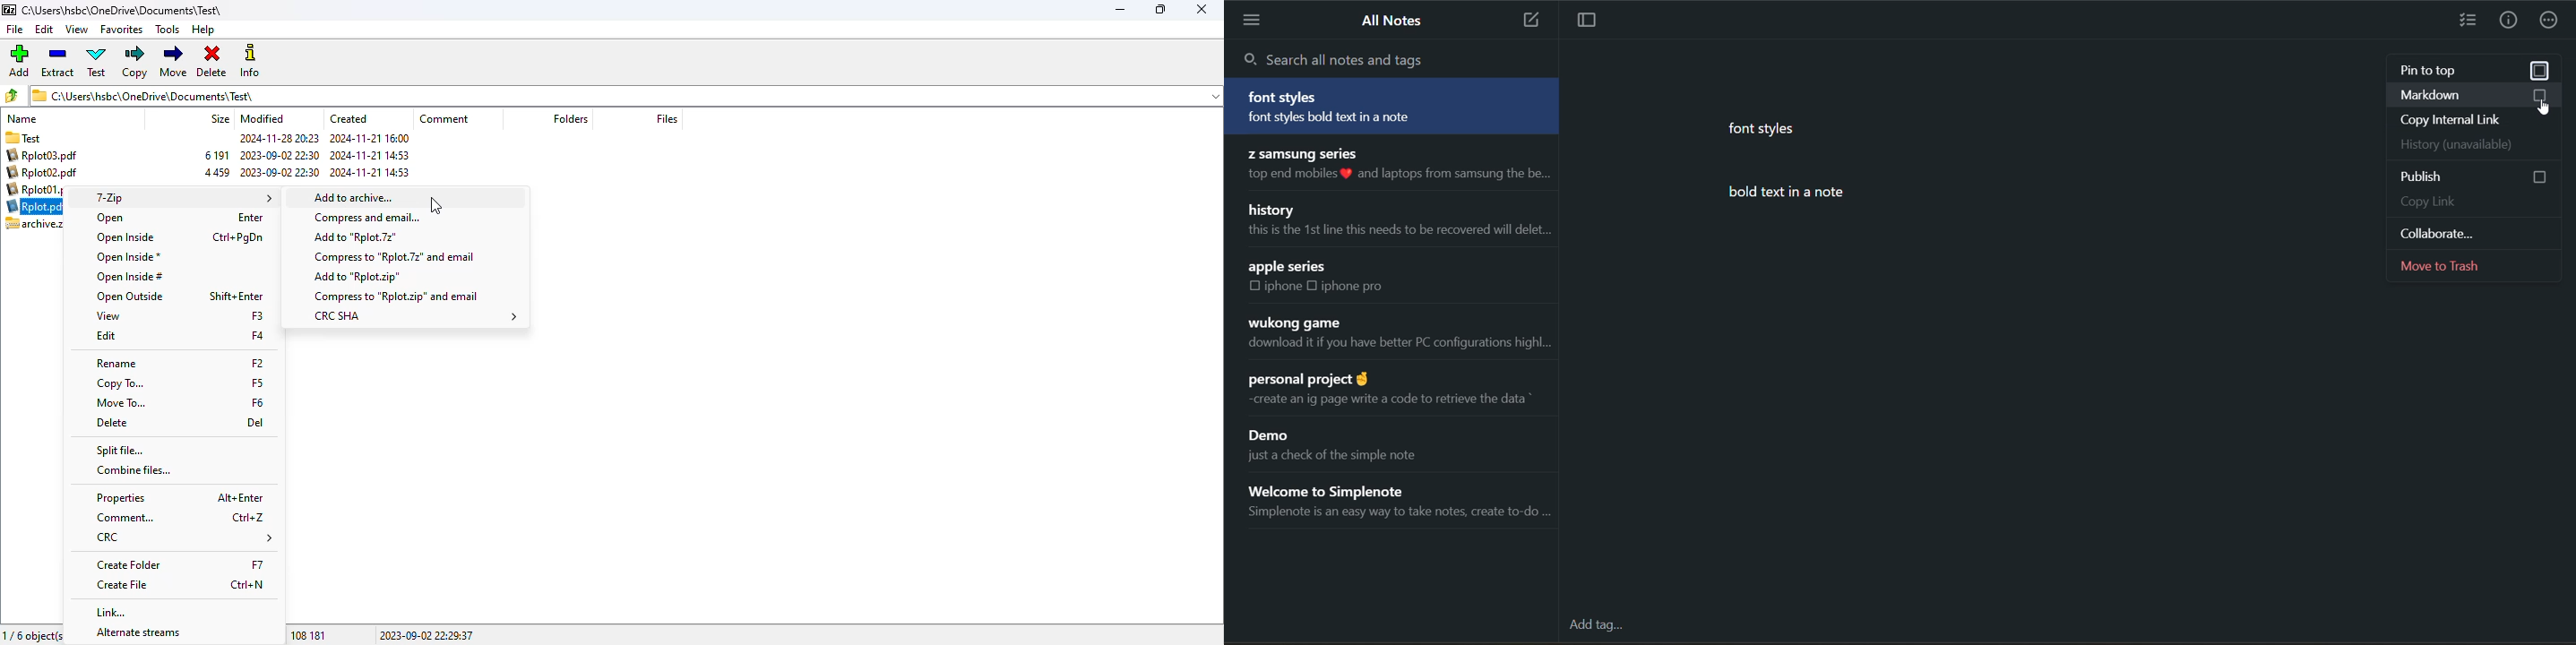  What do you see at coordinates (2542, 96) in the screenshot?
I see `checkbox` at bounding box center [2542, 96].